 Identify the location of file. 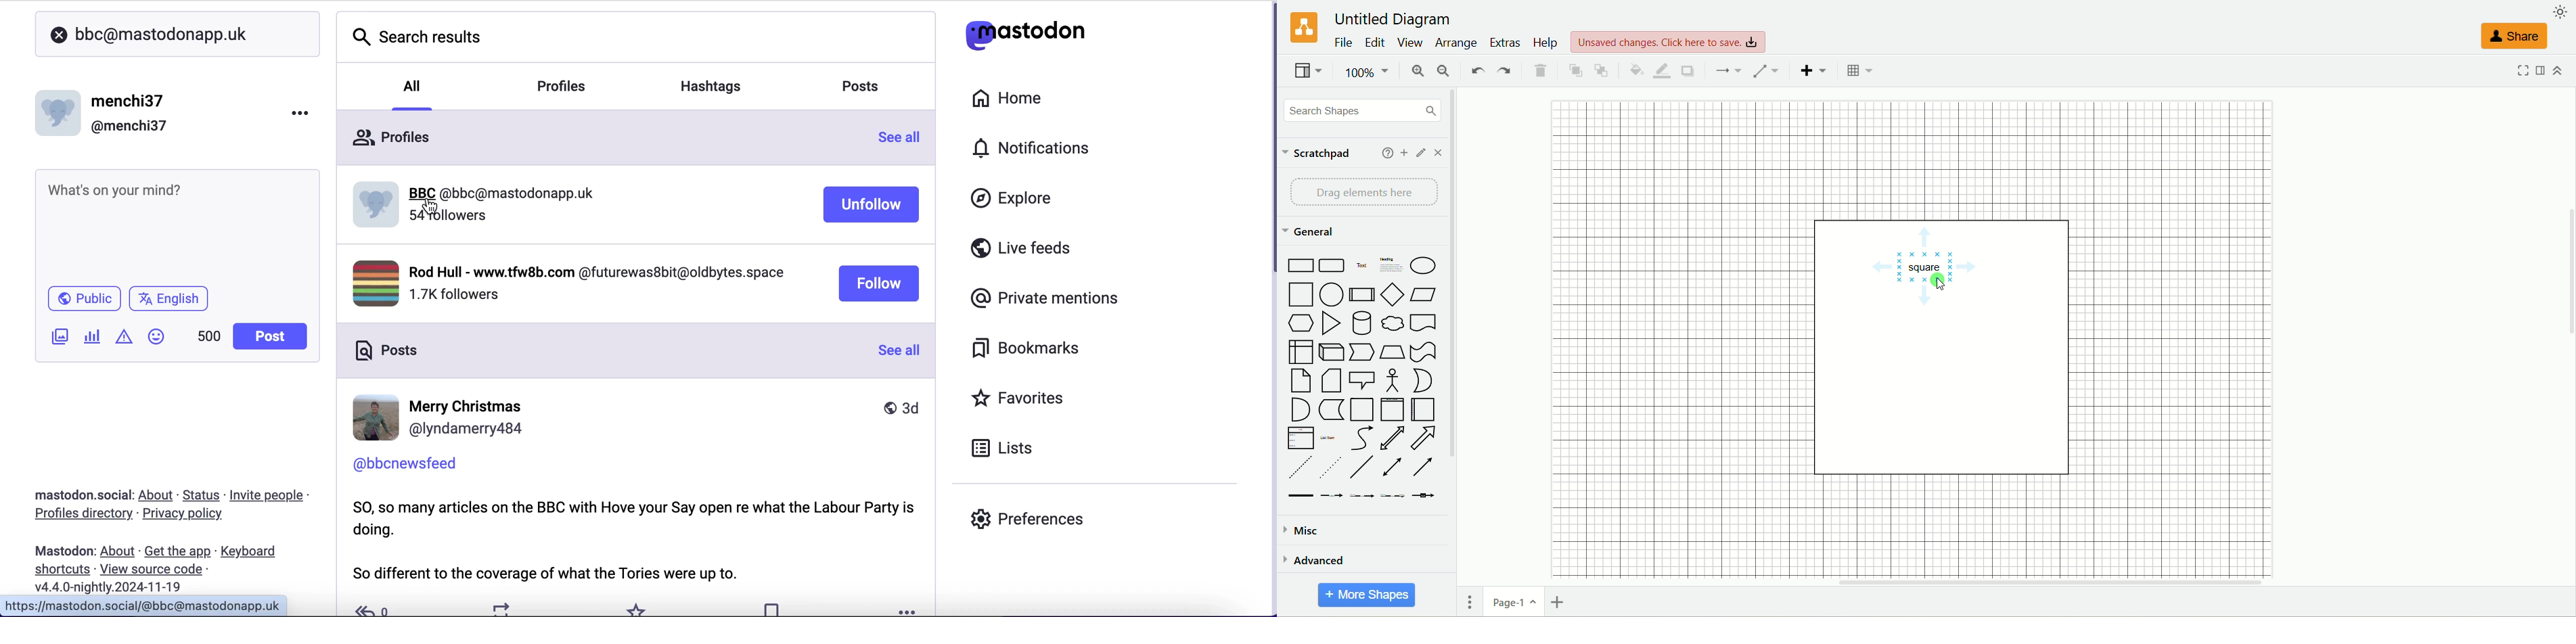
(1345, 43).